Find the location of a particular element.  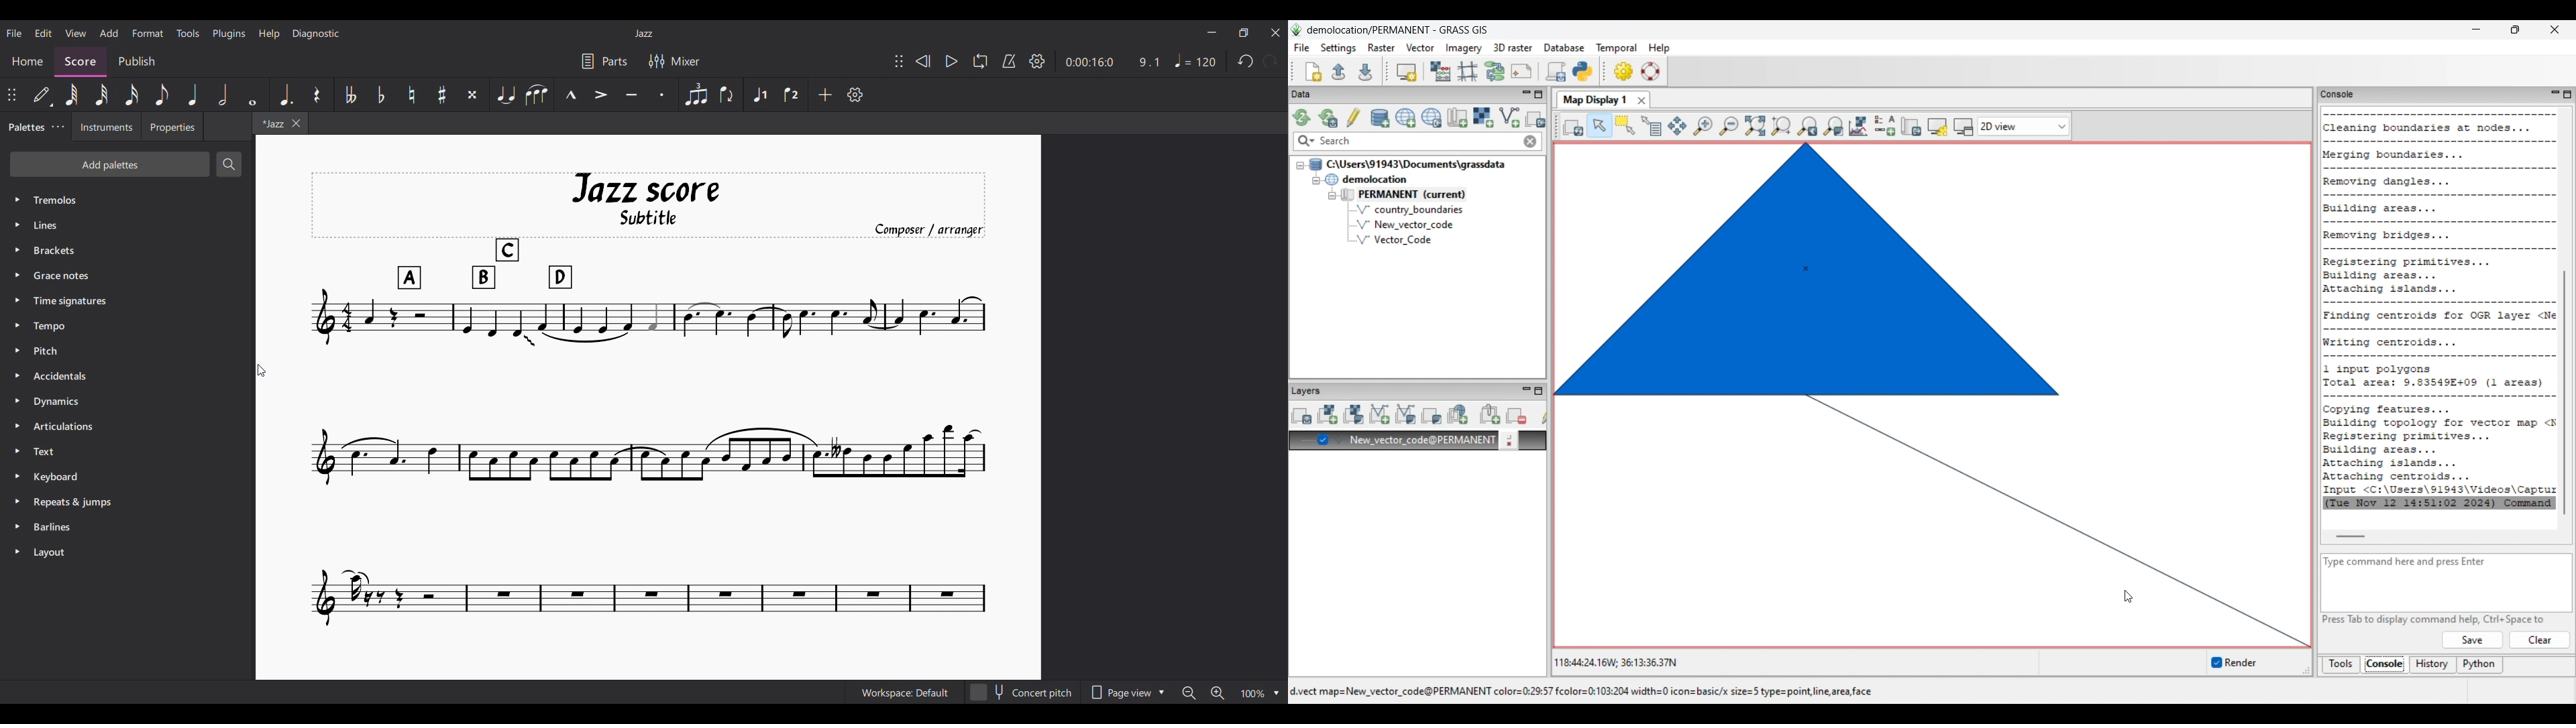

Keyboard is located at coordinates (128, 477).